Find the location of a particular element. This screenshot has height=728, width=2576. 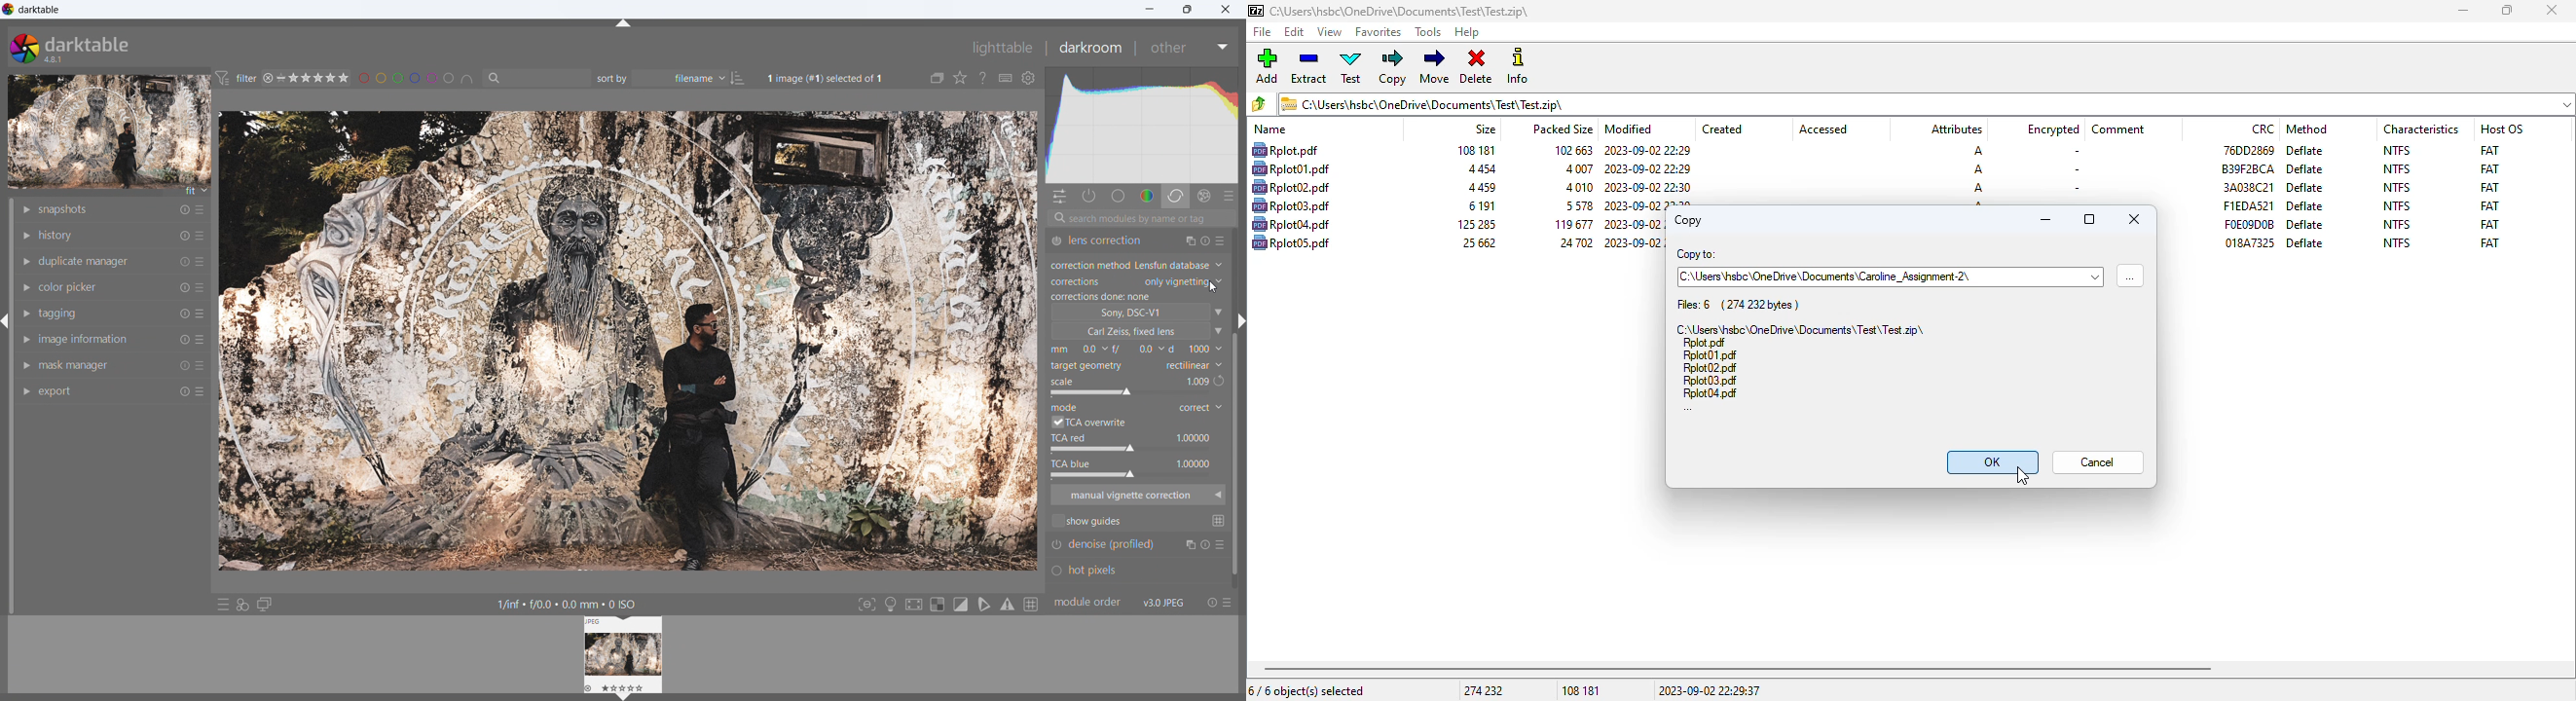

automatic scale to available image size is located at coordinates (1219, 382).